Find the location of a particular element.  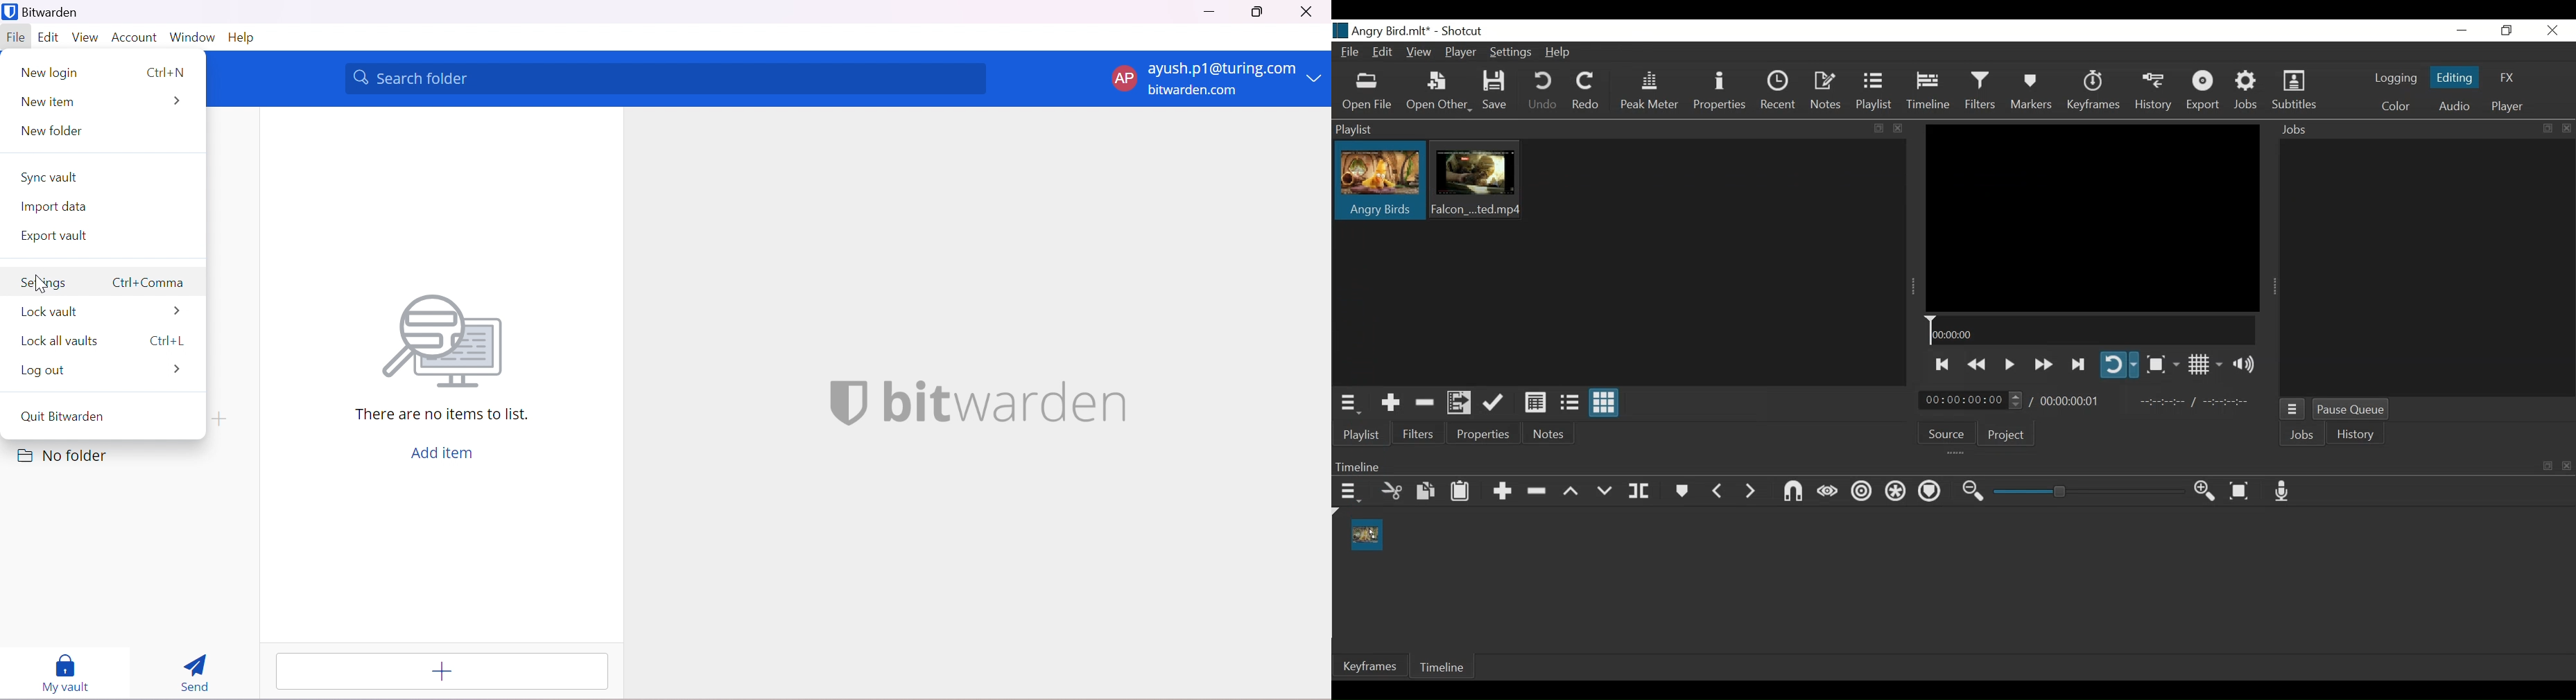

More is located at coordinates (178, 313).